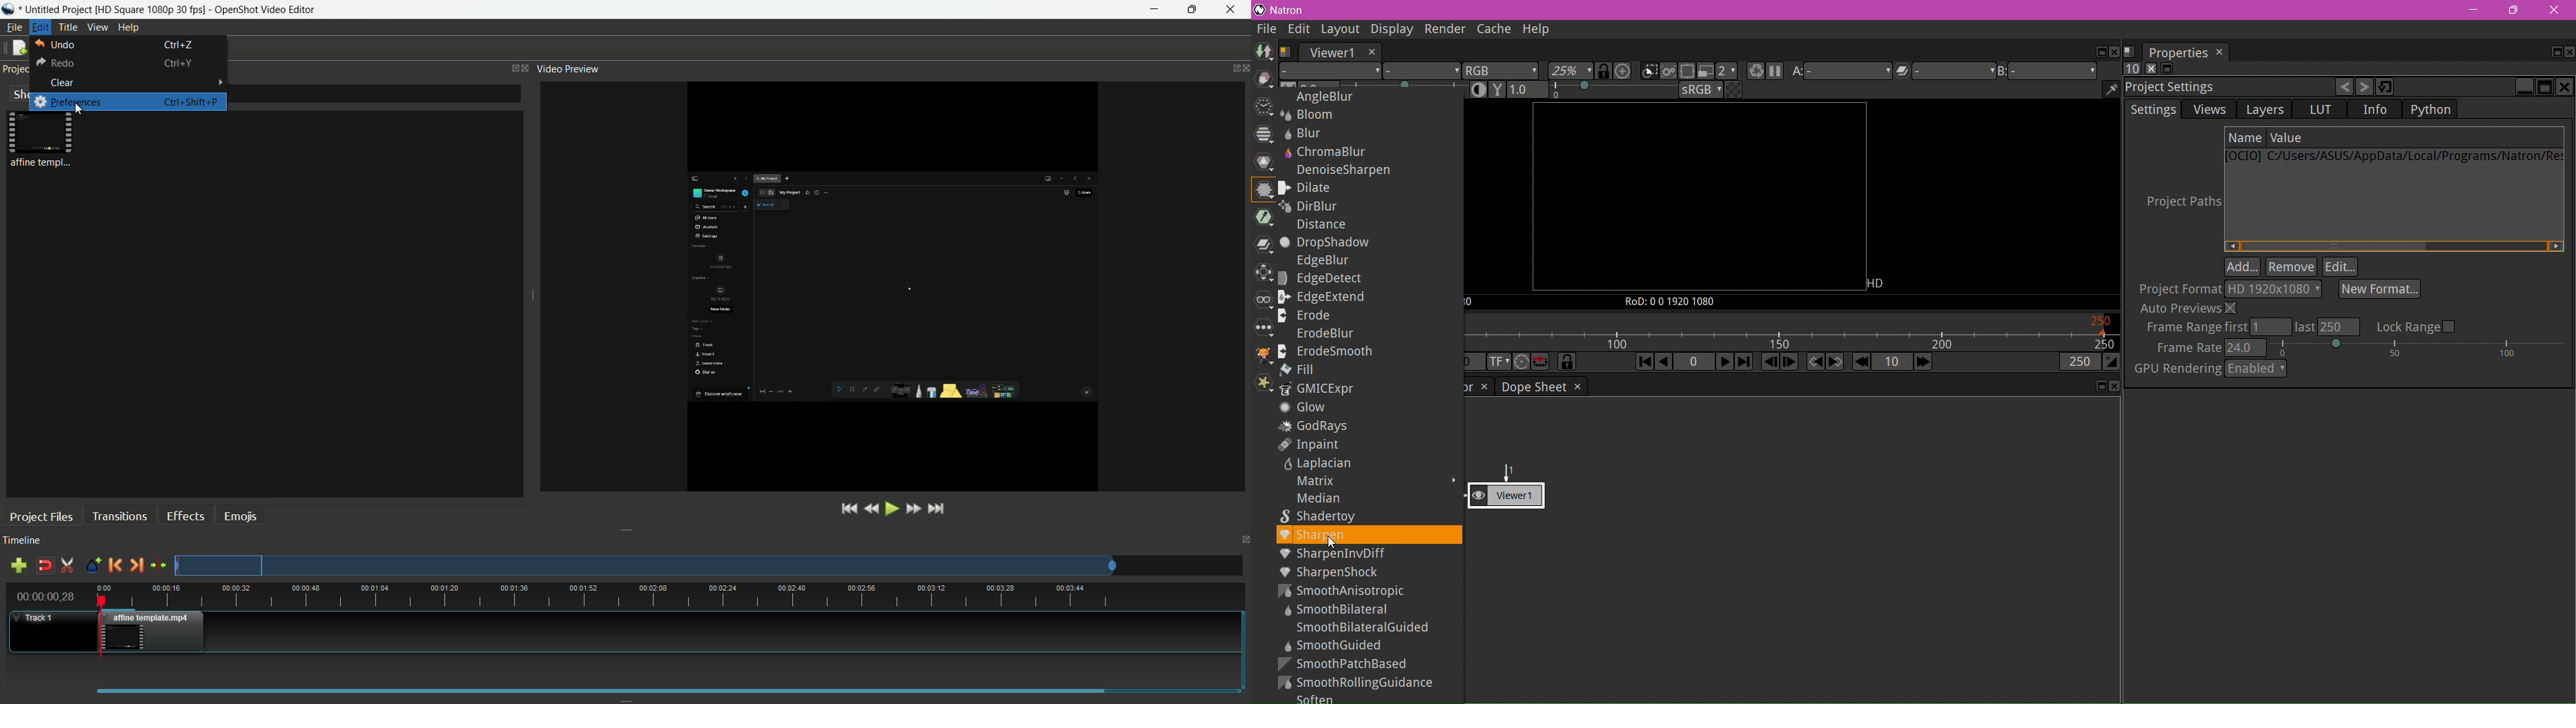 The height and width of the screenshot is (728, 2576). I want to click on preferences, so click(74, 102).